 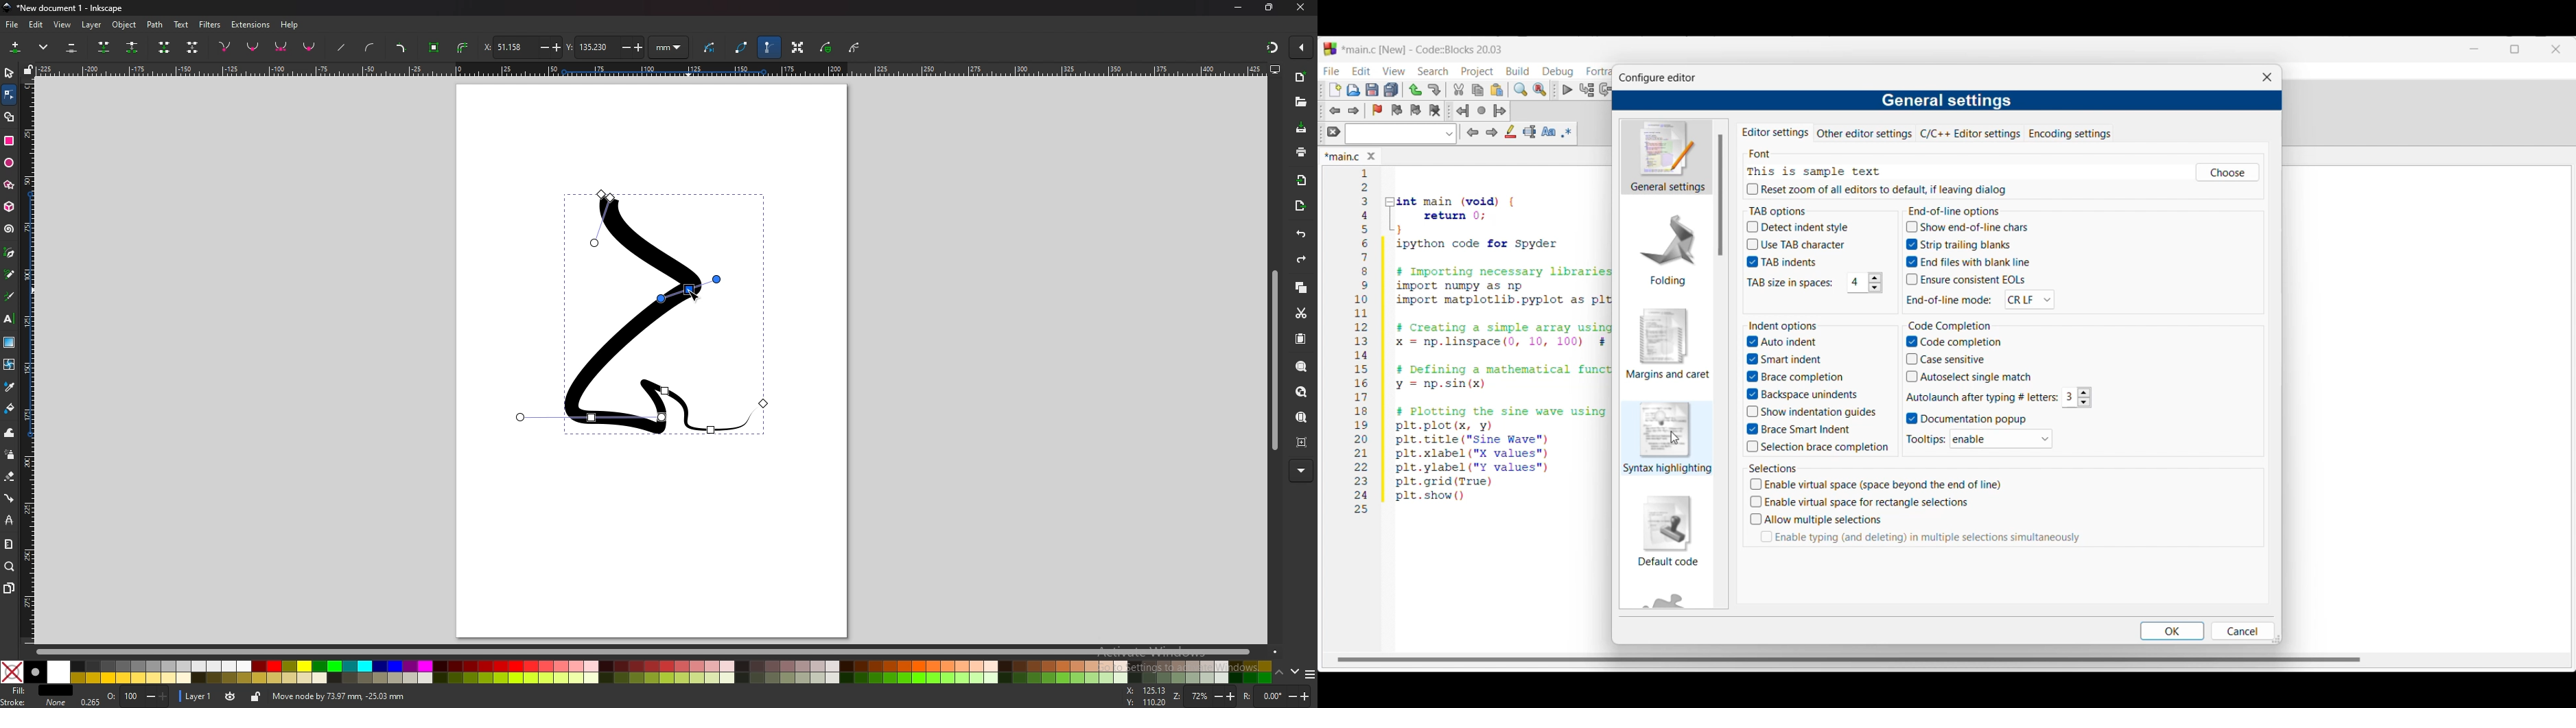 What do you see at coordinates (1926, 440) in the screenshot?
I see `Indicates Tooltip options` at bounding box center [1926, 440].